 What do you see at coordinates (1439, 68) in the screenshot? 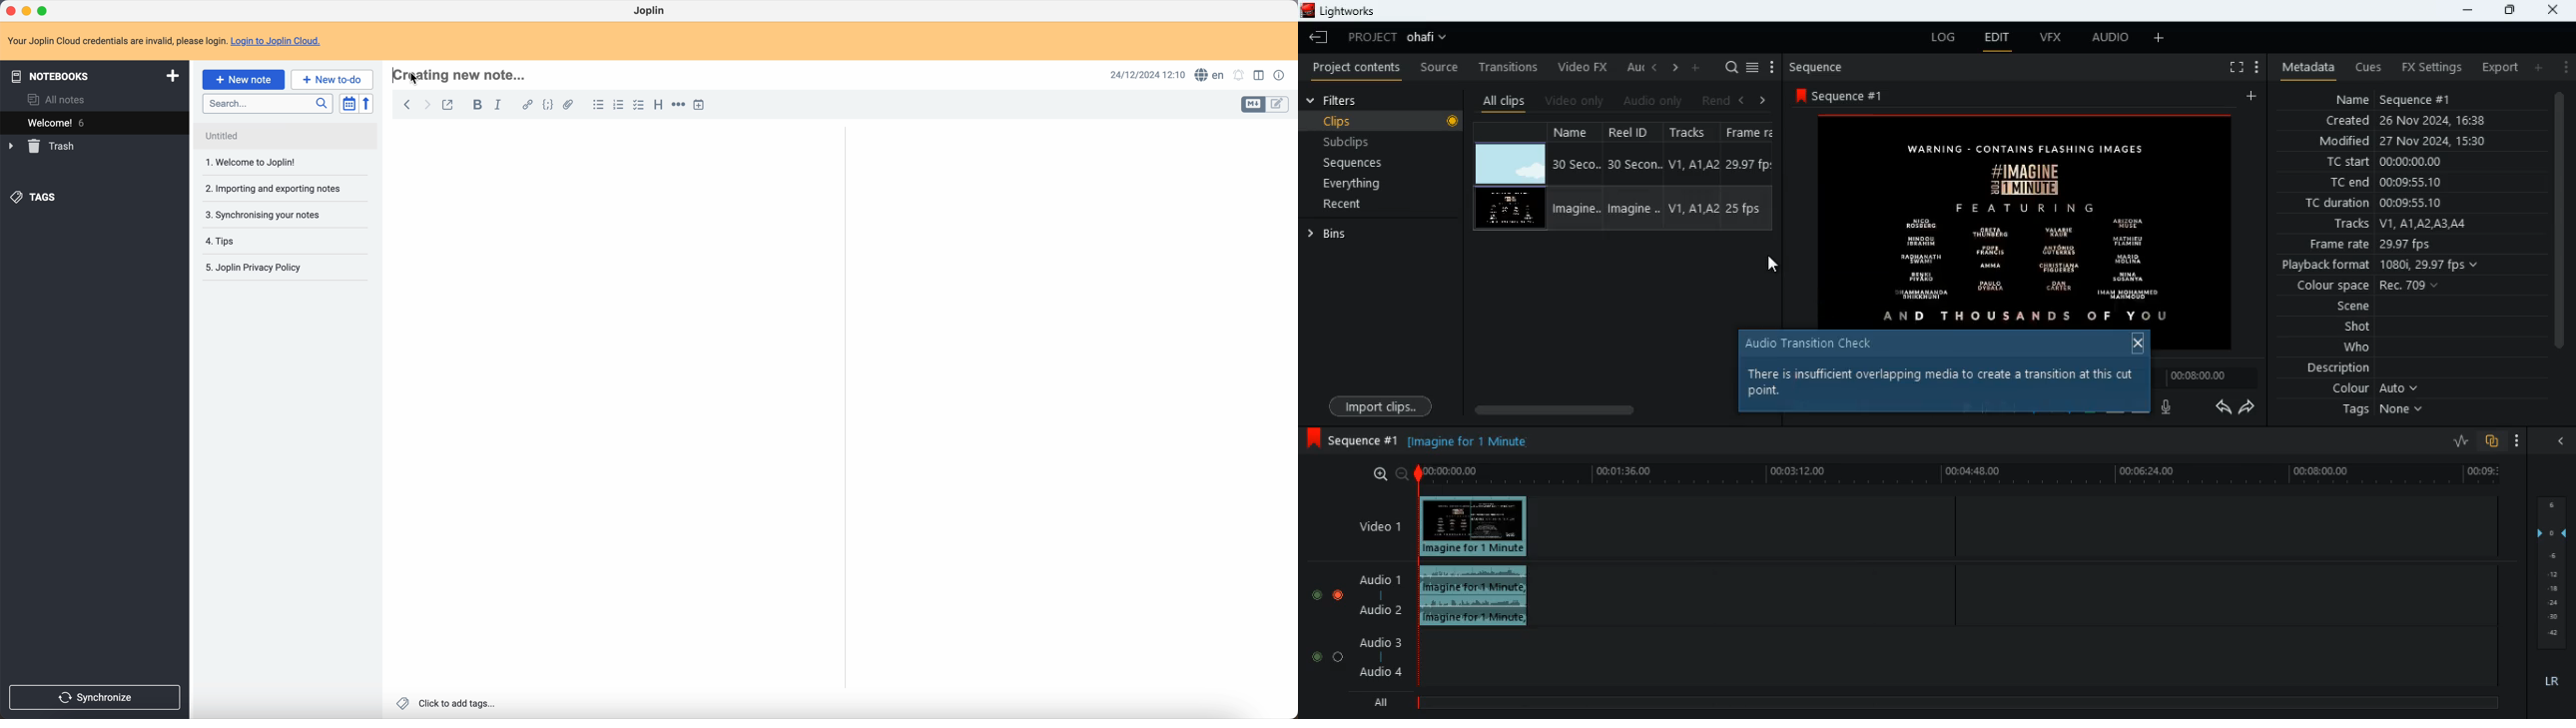
I see `source` at bounding box center [1439, 68].